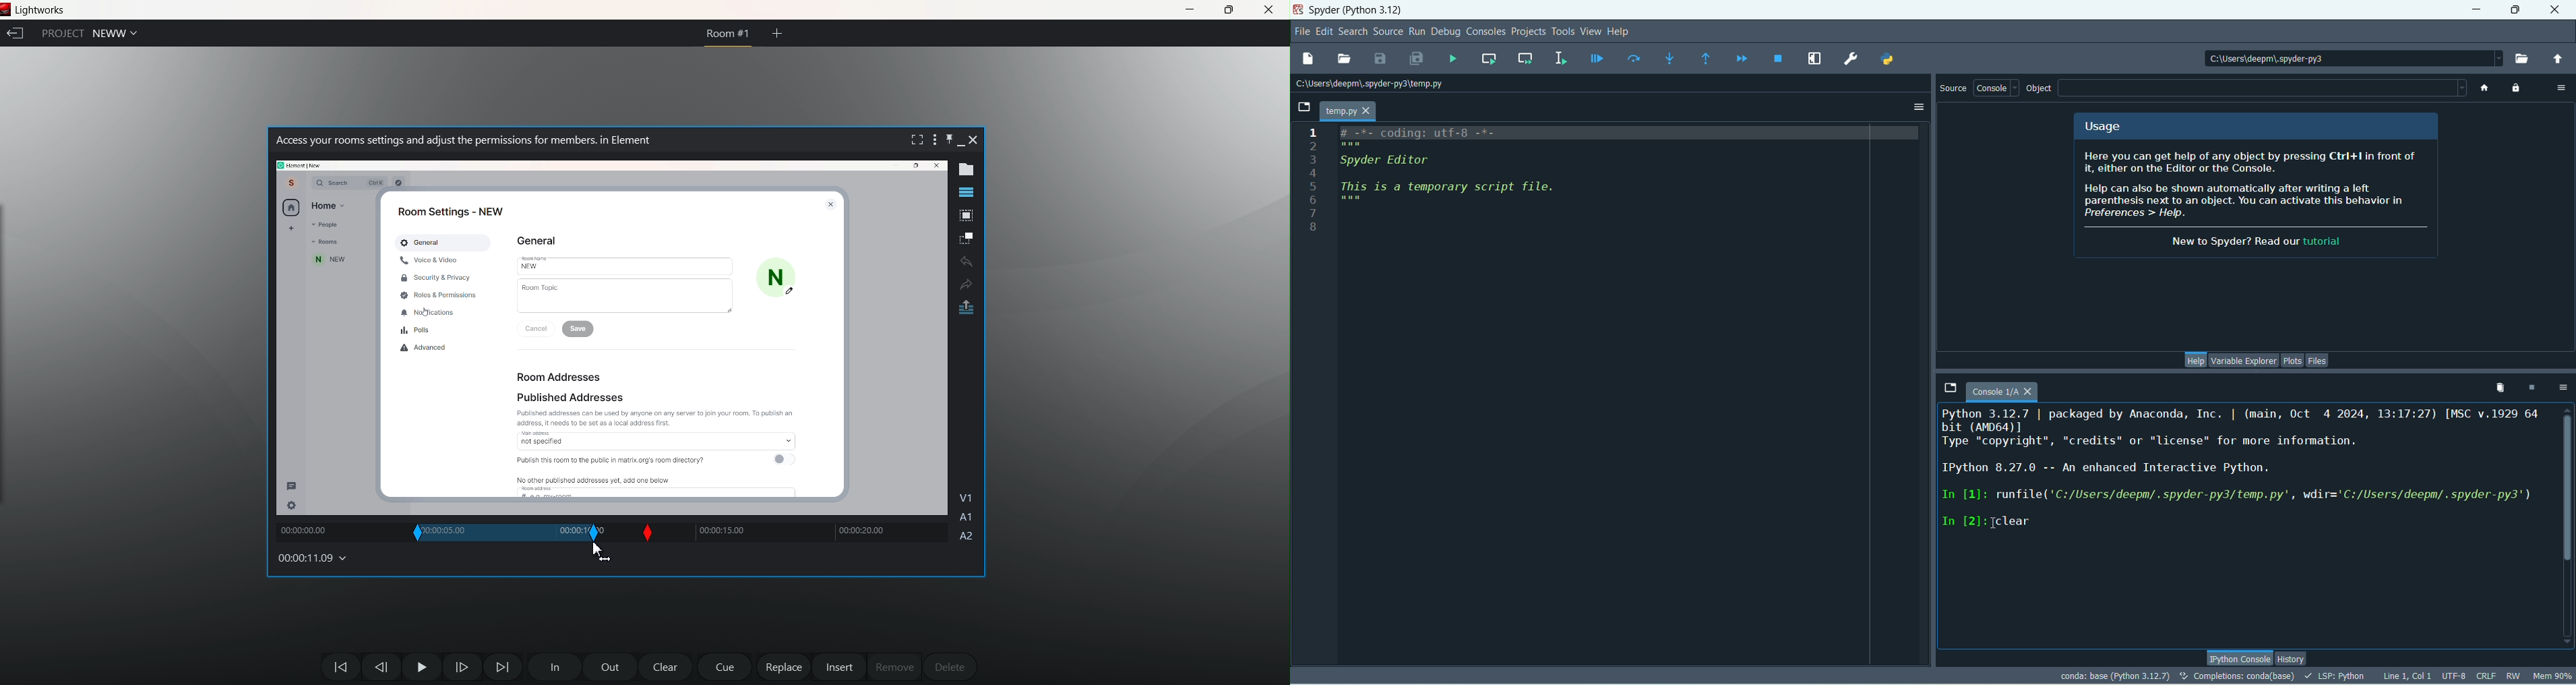 This screenshot has width=2576, height=700. What do you see at coordinates (1670, 58) in the screenshot?
I see `step into function` at bounding box center [1670, 58].